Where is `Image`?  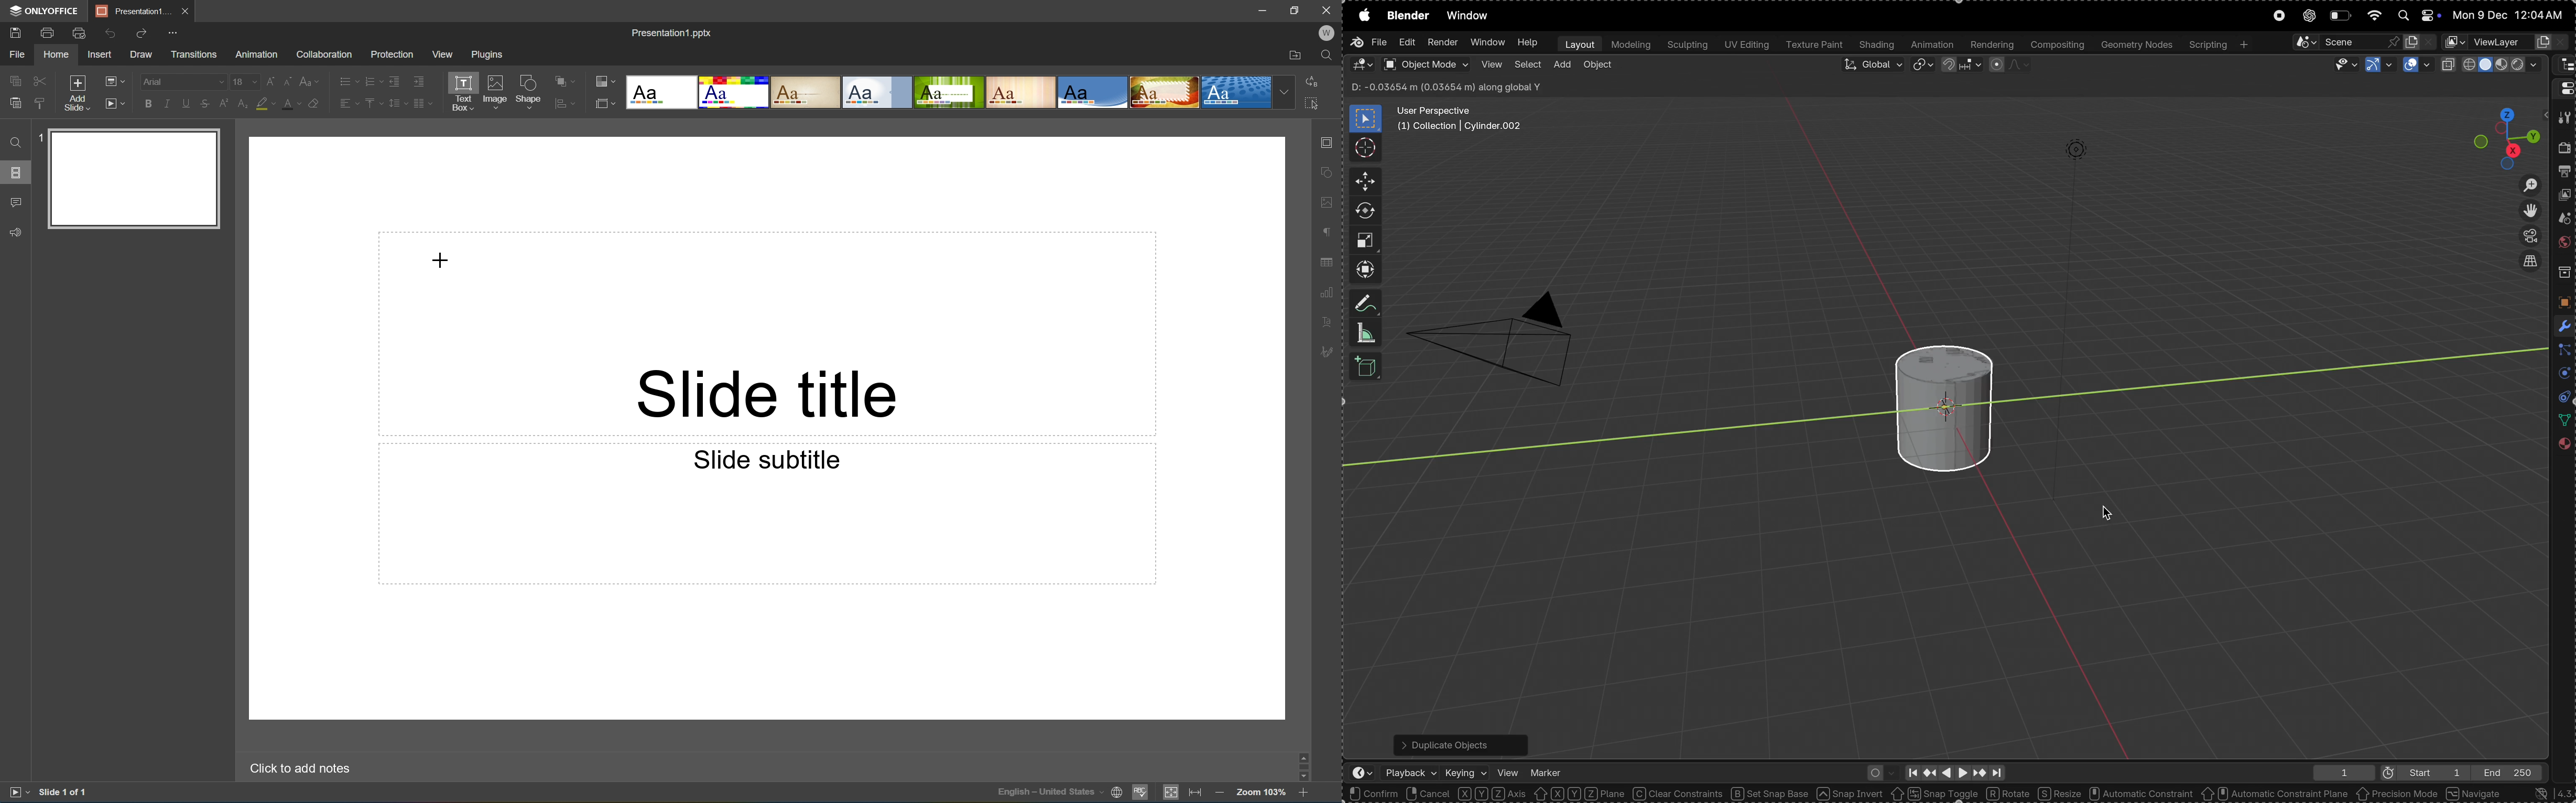
Image is located at coordinates (496, 95).